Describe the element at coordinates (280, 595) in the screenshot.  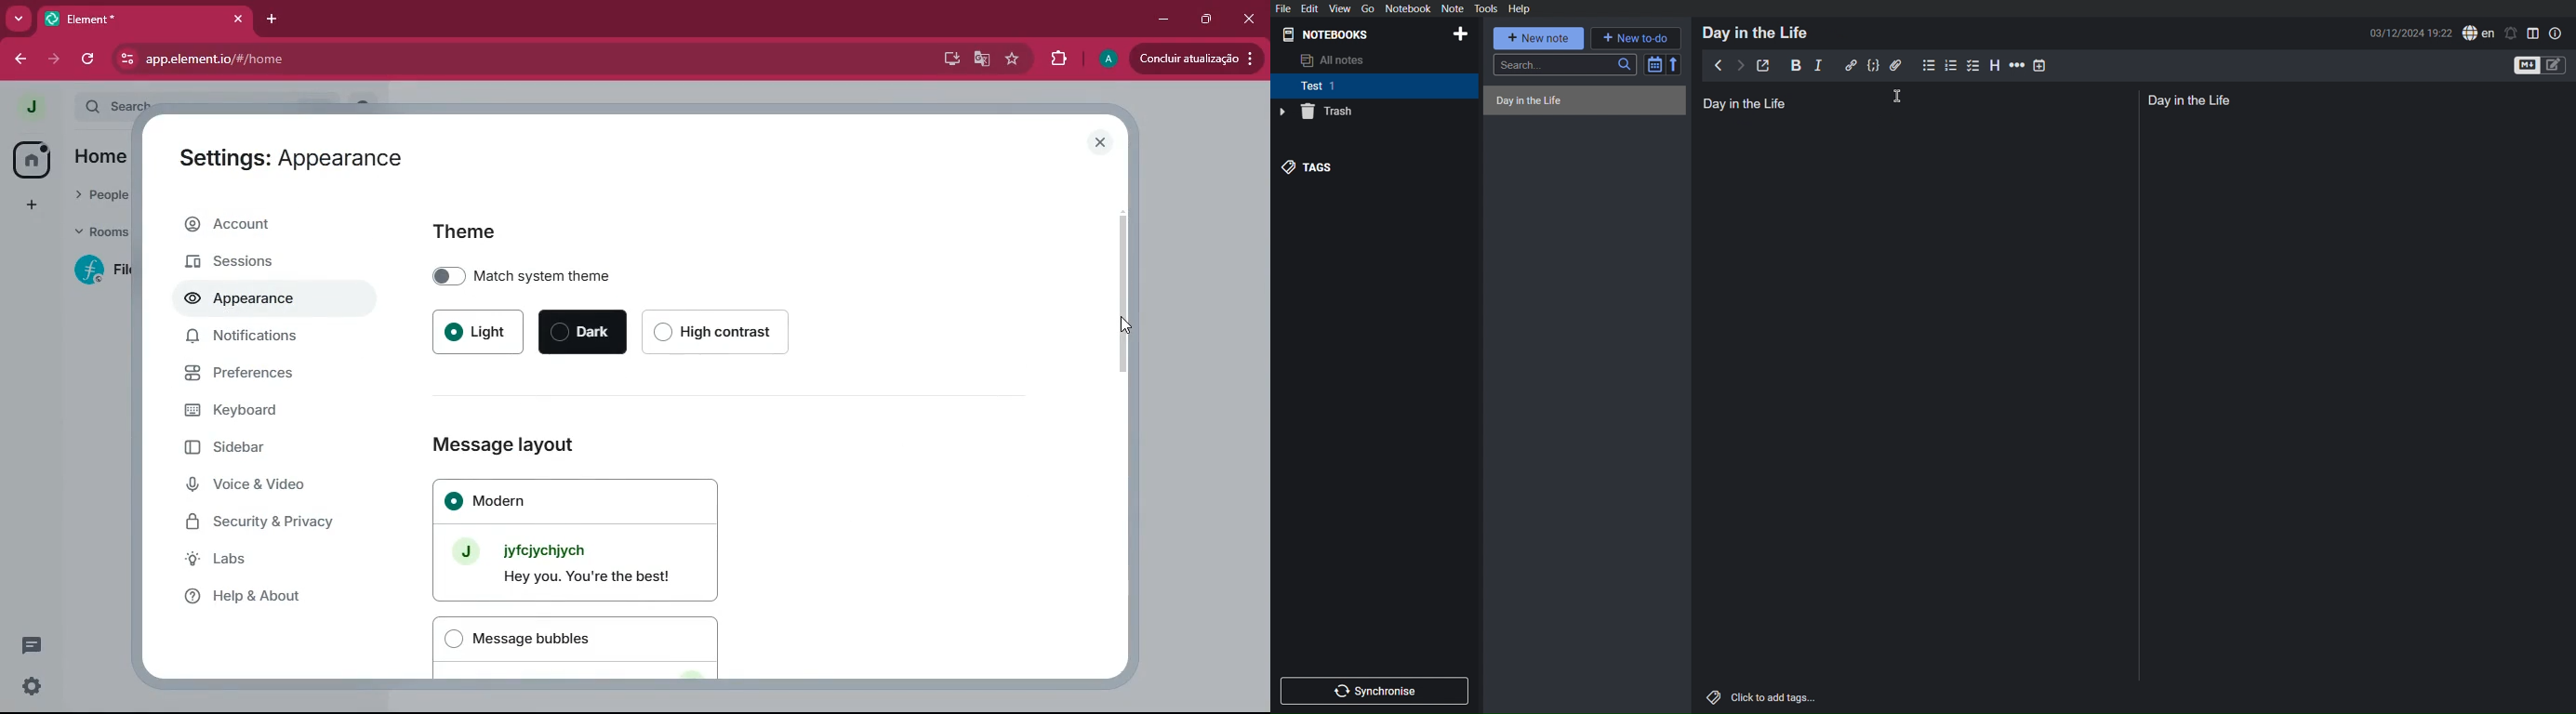
I see `help` at that location.